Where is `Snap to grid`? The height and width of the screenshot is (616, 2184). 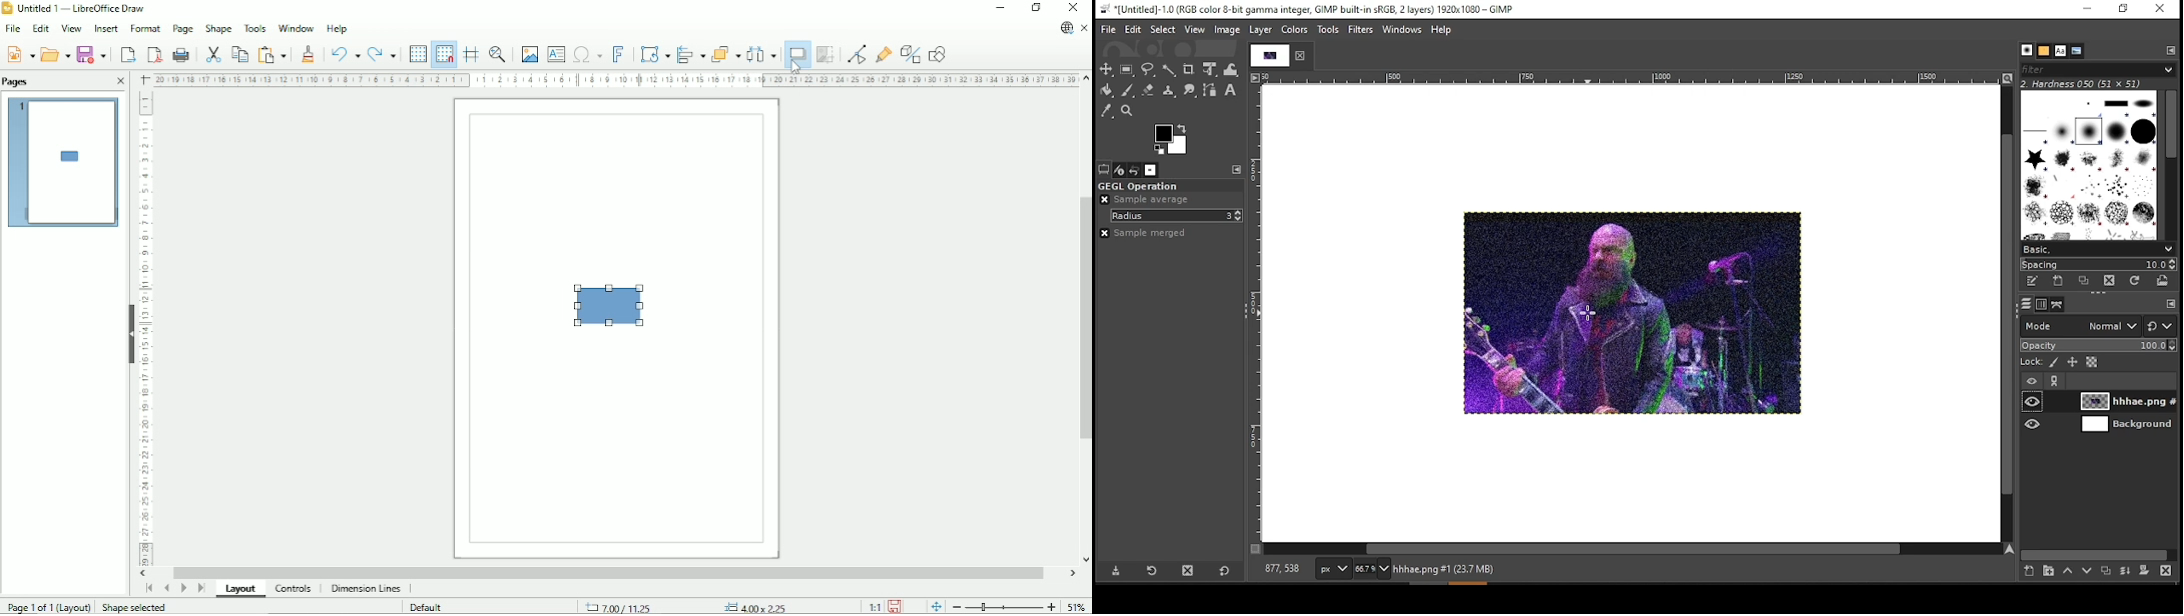
Snap to grid is located at coordinates (444, 54).